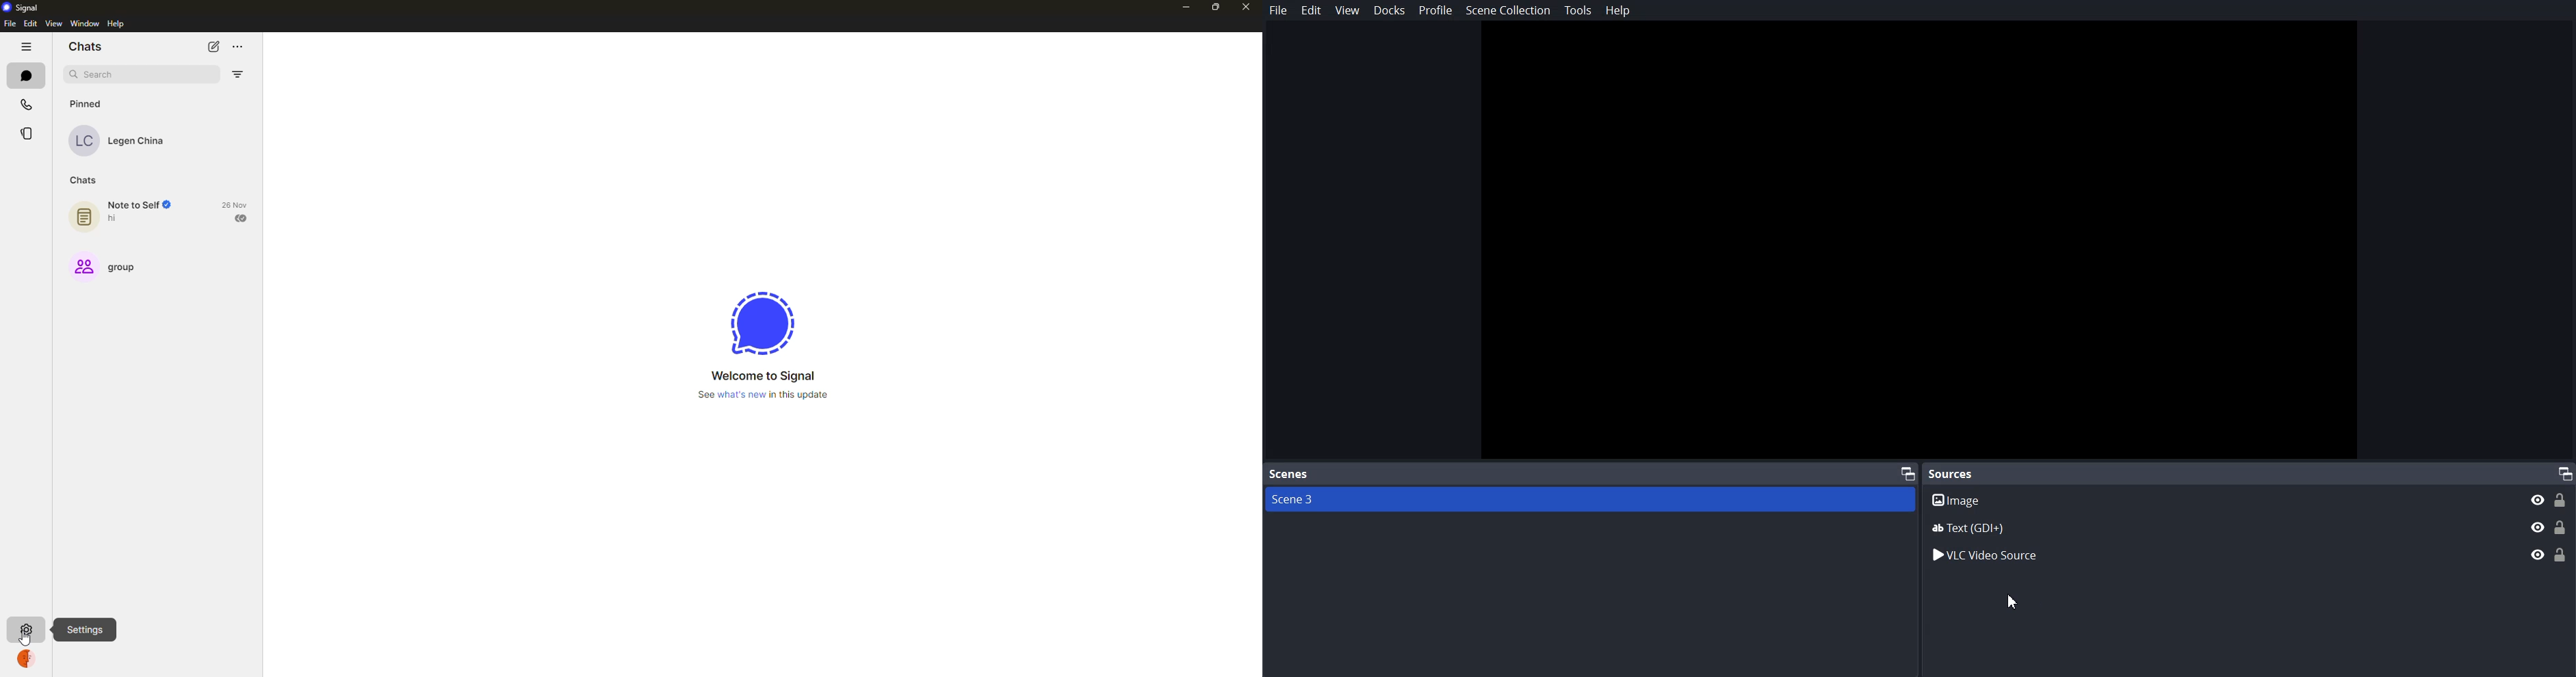  Describe the element at coordinates (1436, 10) in the screenshot. I see `Profile` at that location.